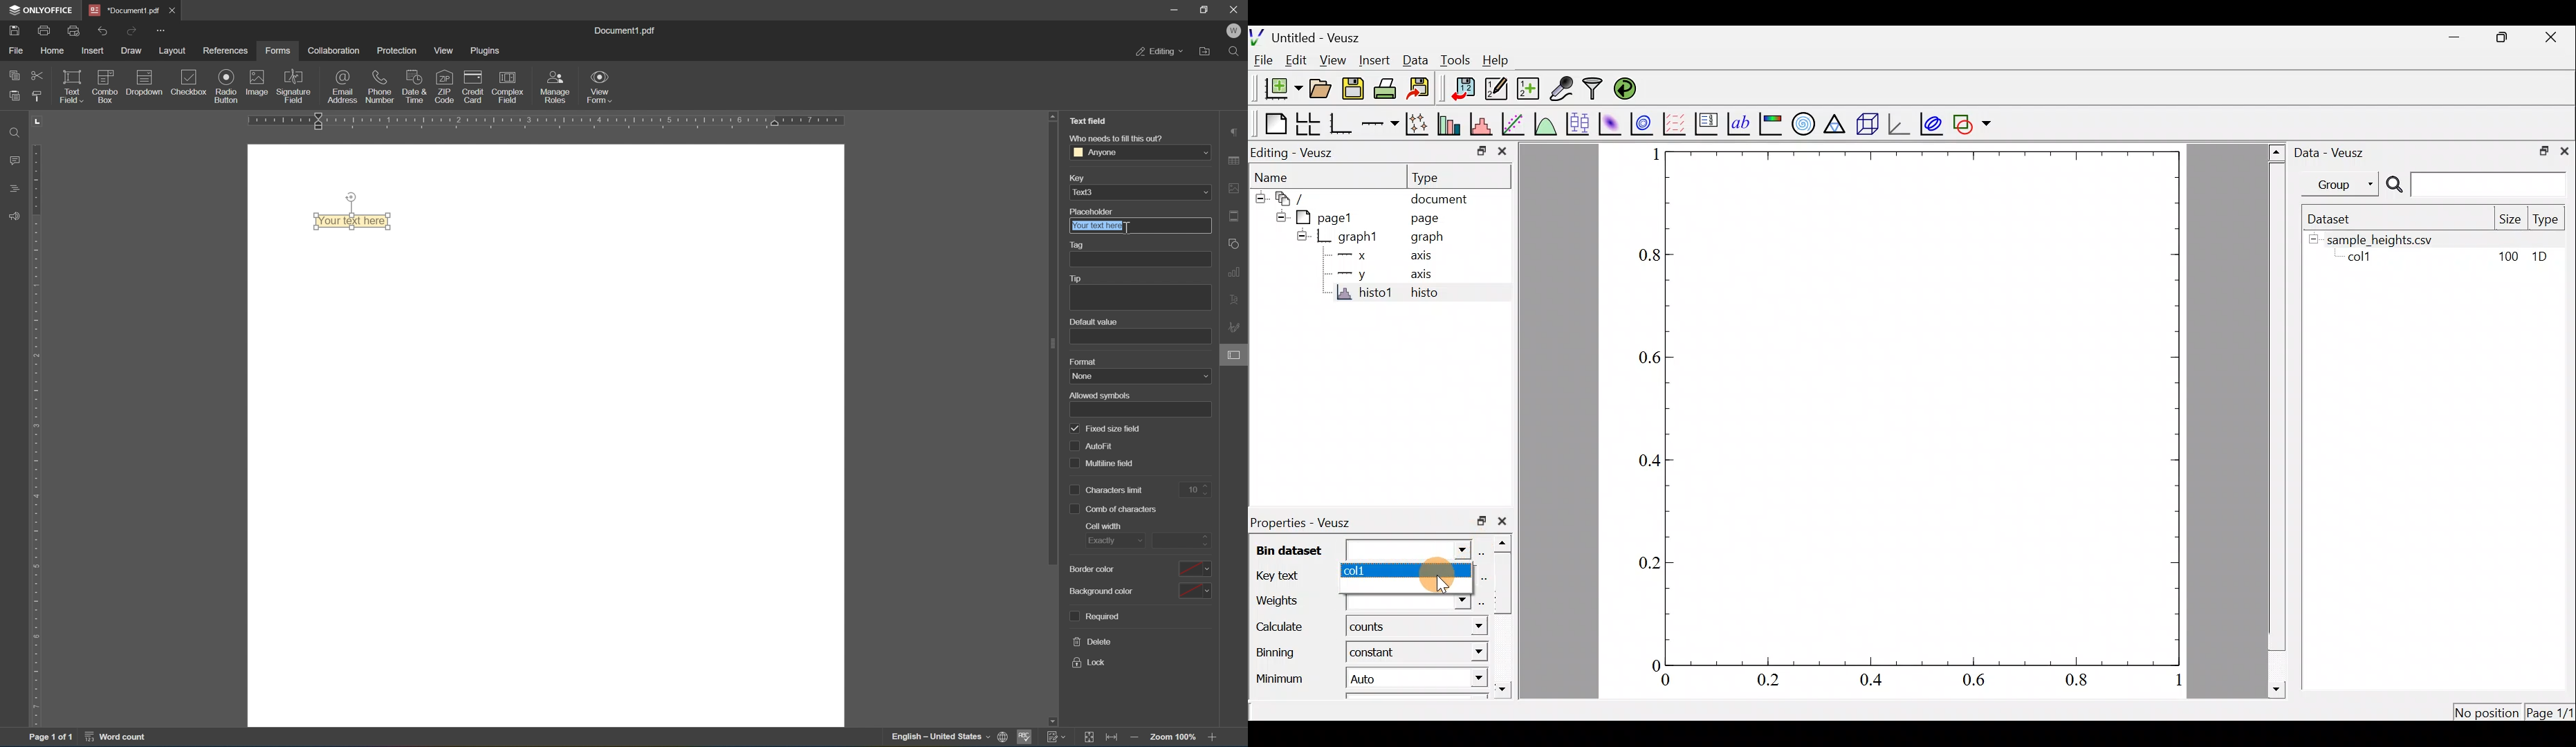 This screenshot has width=2576, height=756. What do you see at coordinates (1235, 9) in the screenshot?
I see `close` at bounding box center [1235, 9].